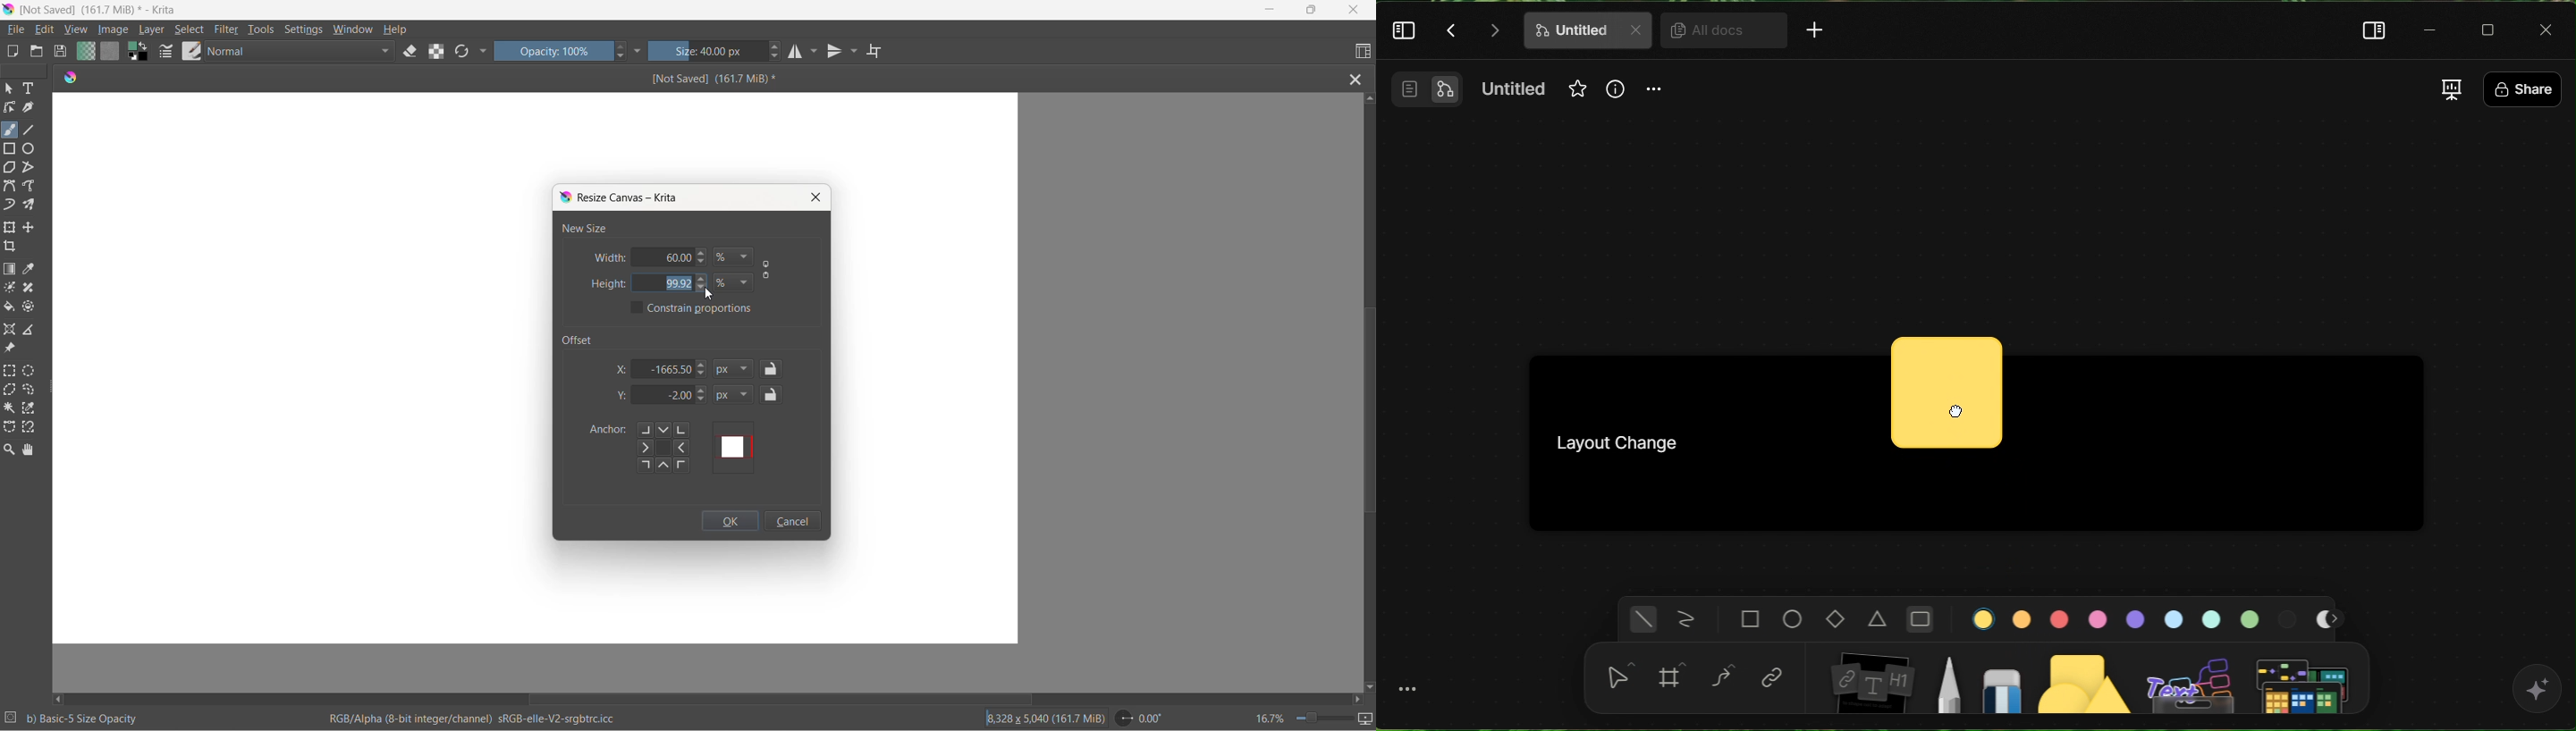 The image size is (2576, 756). I want to click on zoom tool, so click(11, 449).